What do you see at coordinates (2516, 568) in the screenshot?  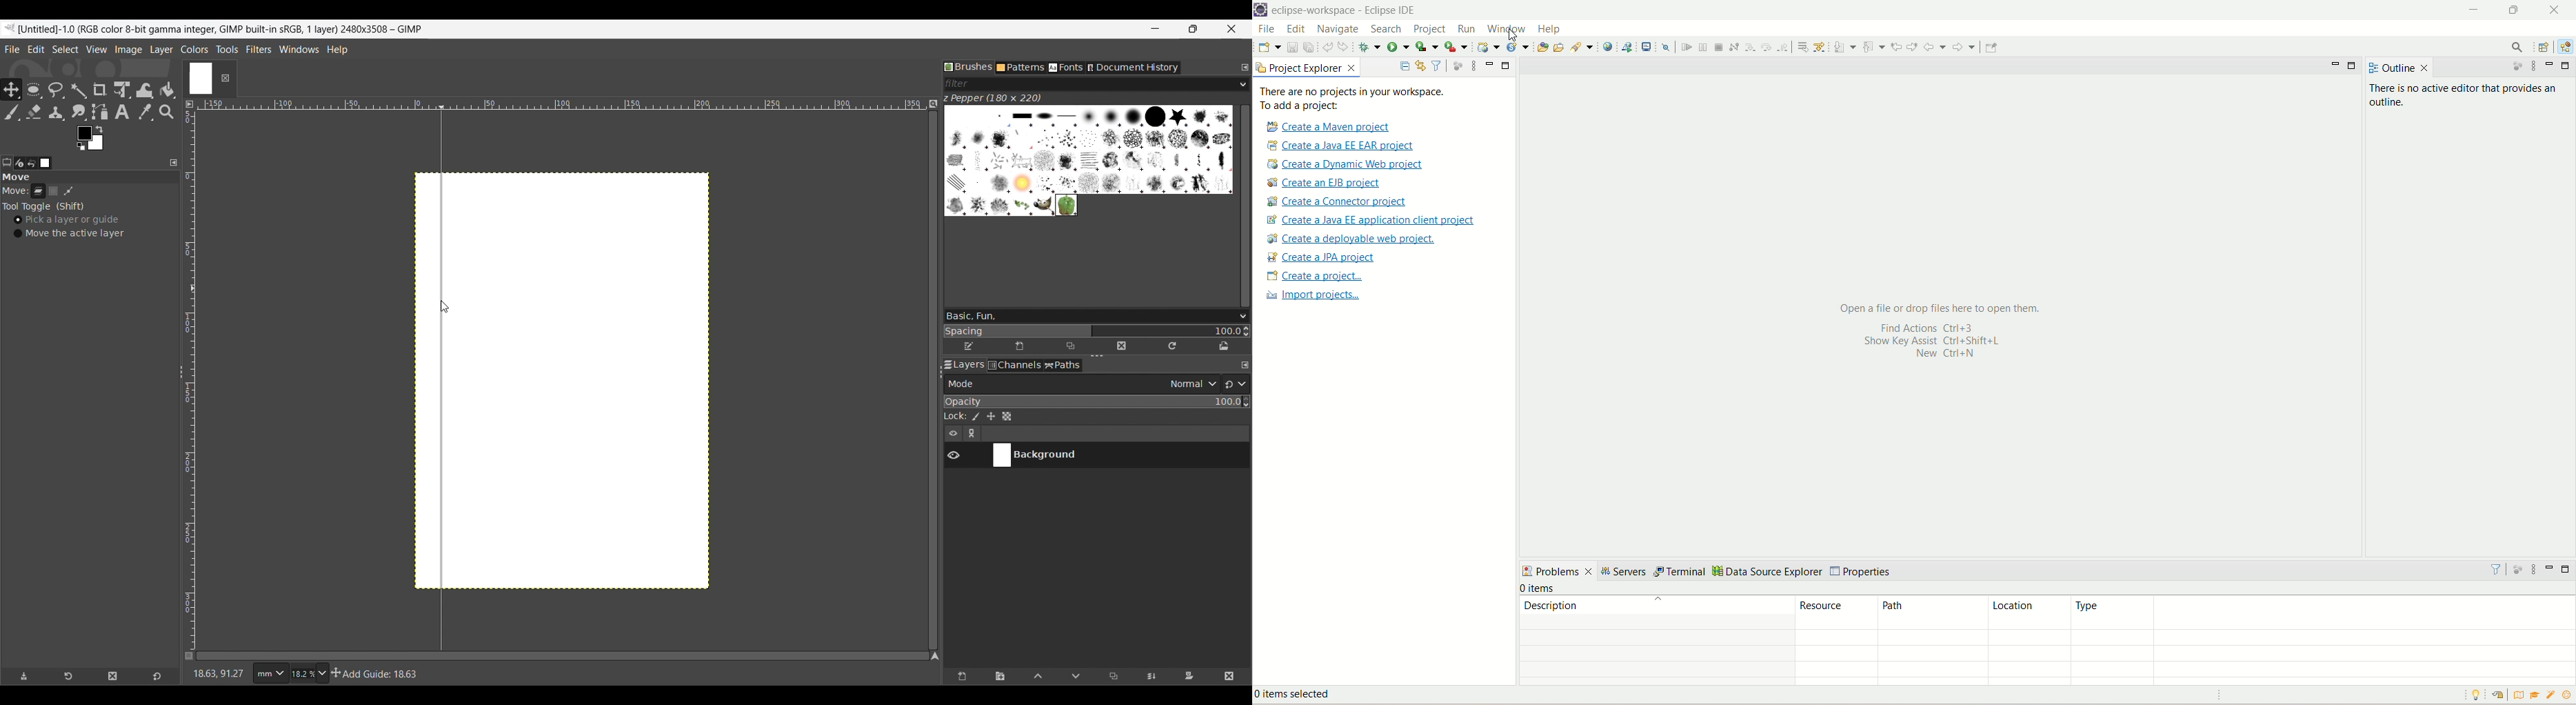 I see `focus on active task` at bounding box center [2516, 568].